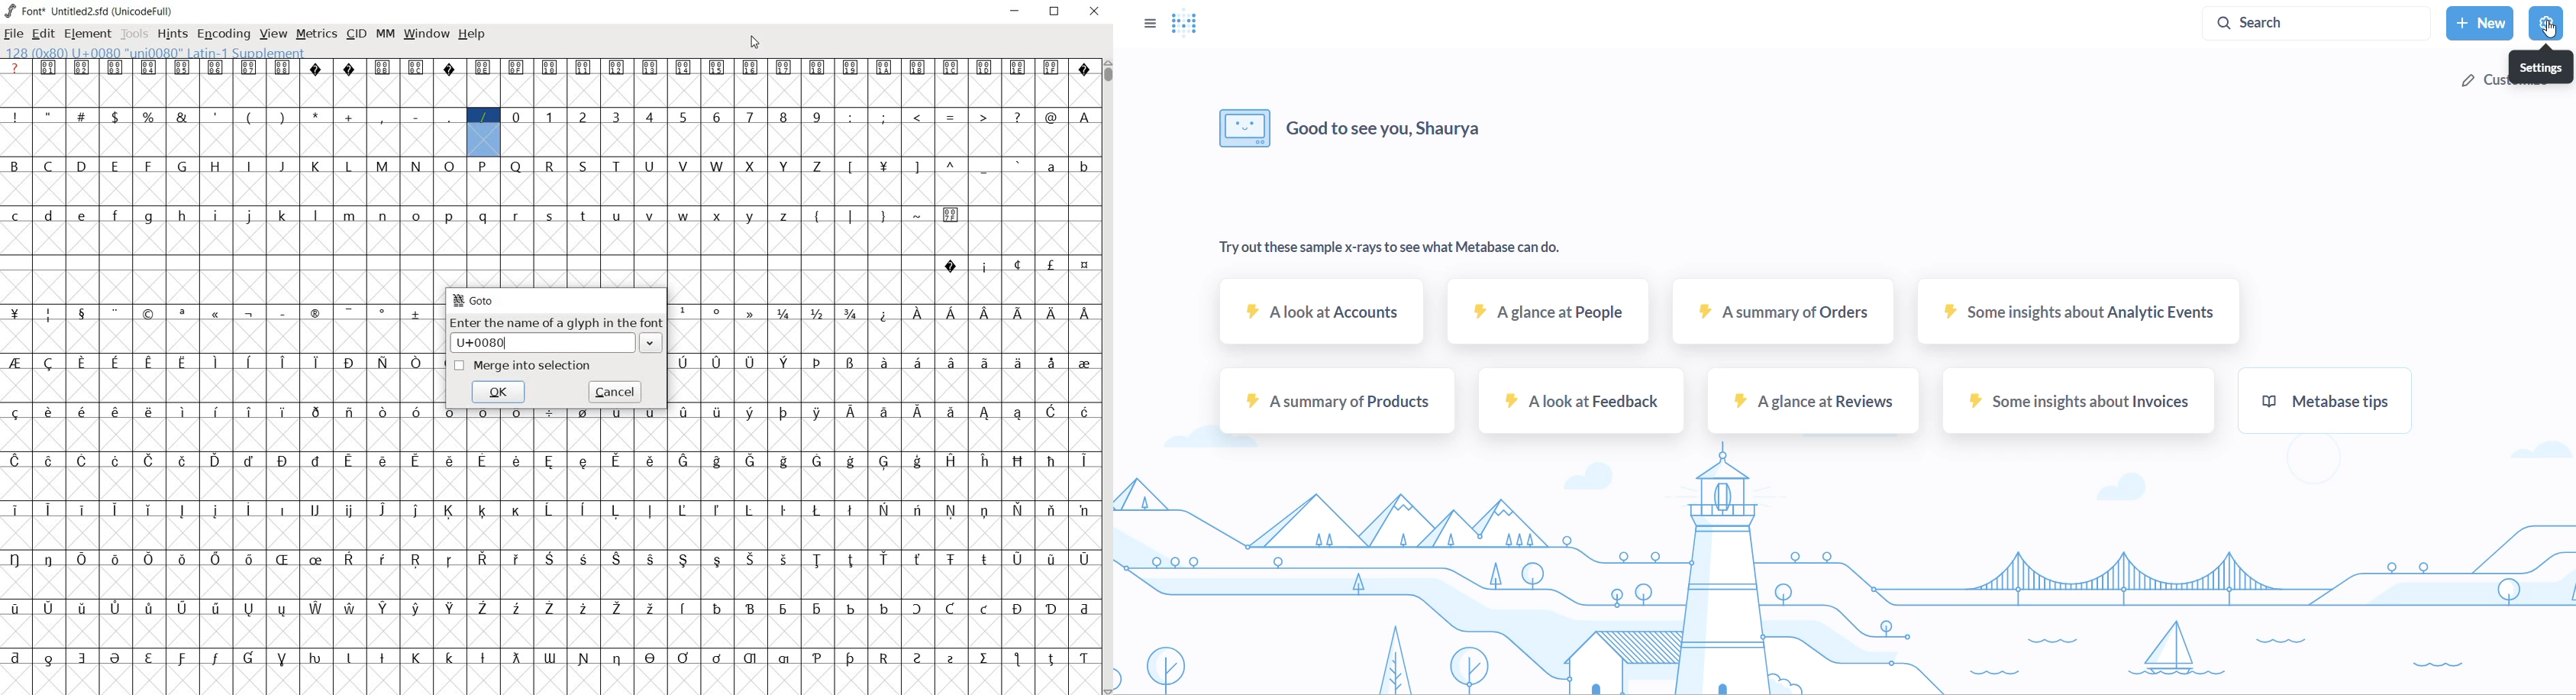 The width and height of the screenshot is (2576, 700). Describe the element at coordinates (918, 67) in the screenshot. I see `glyph` at that location.